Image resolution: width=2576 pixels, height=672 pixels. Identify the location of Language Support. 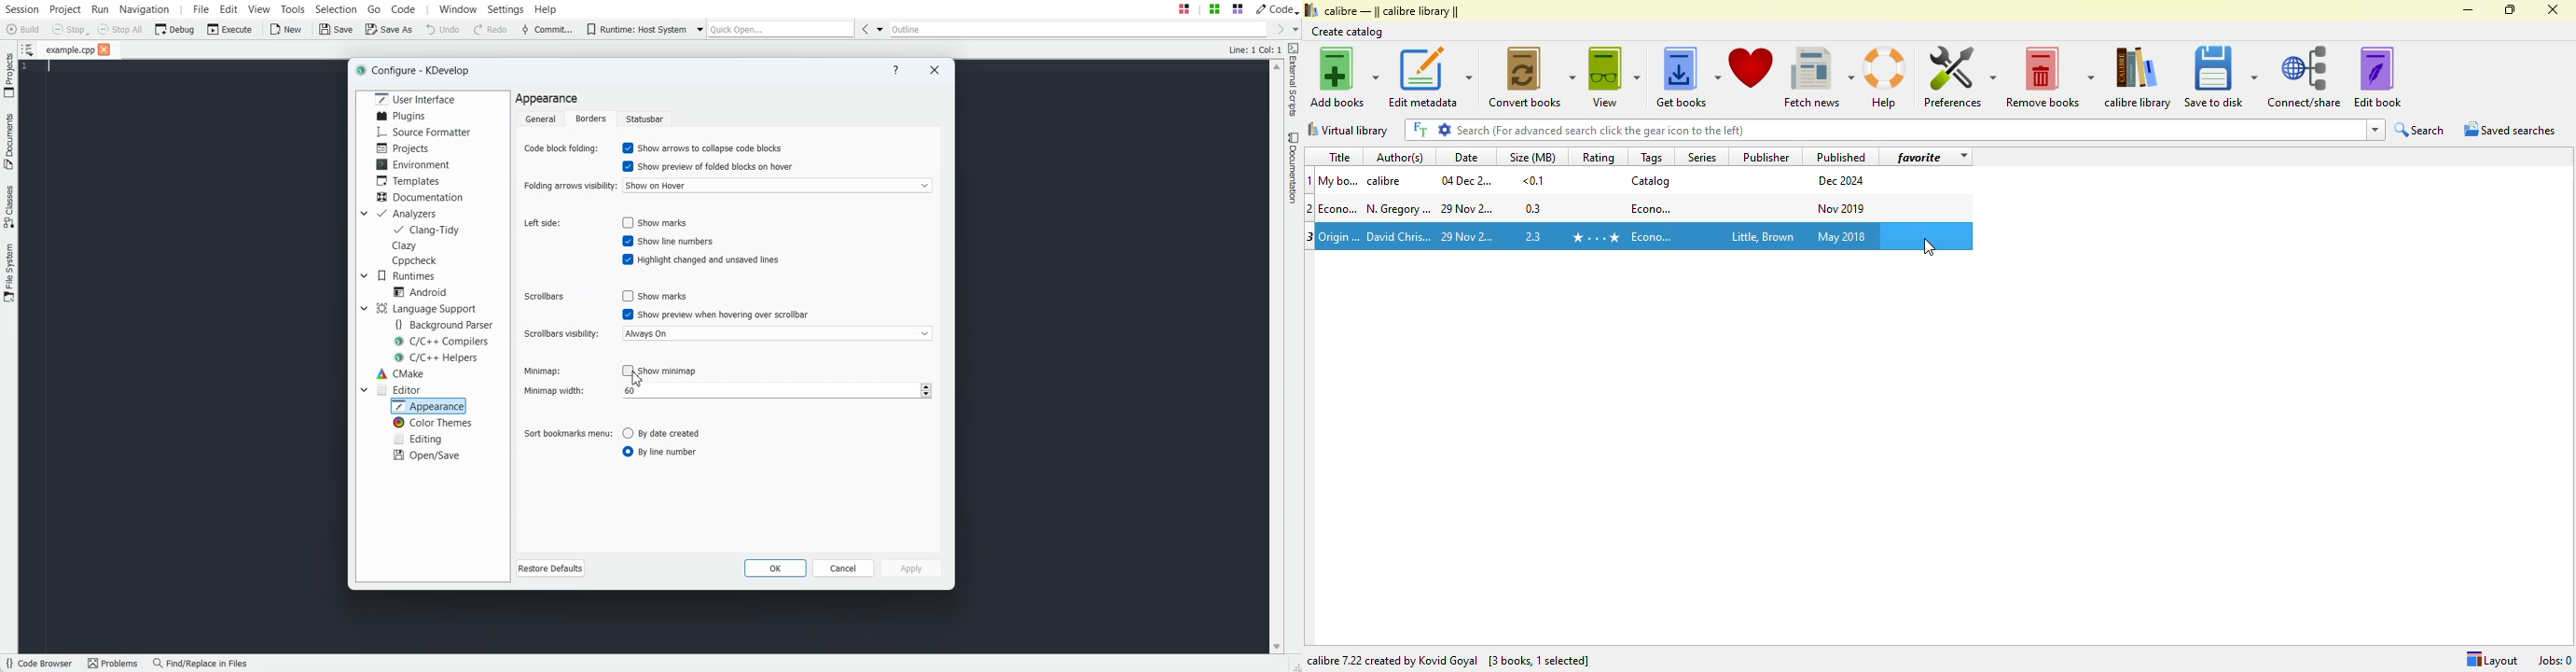
(426, 307).